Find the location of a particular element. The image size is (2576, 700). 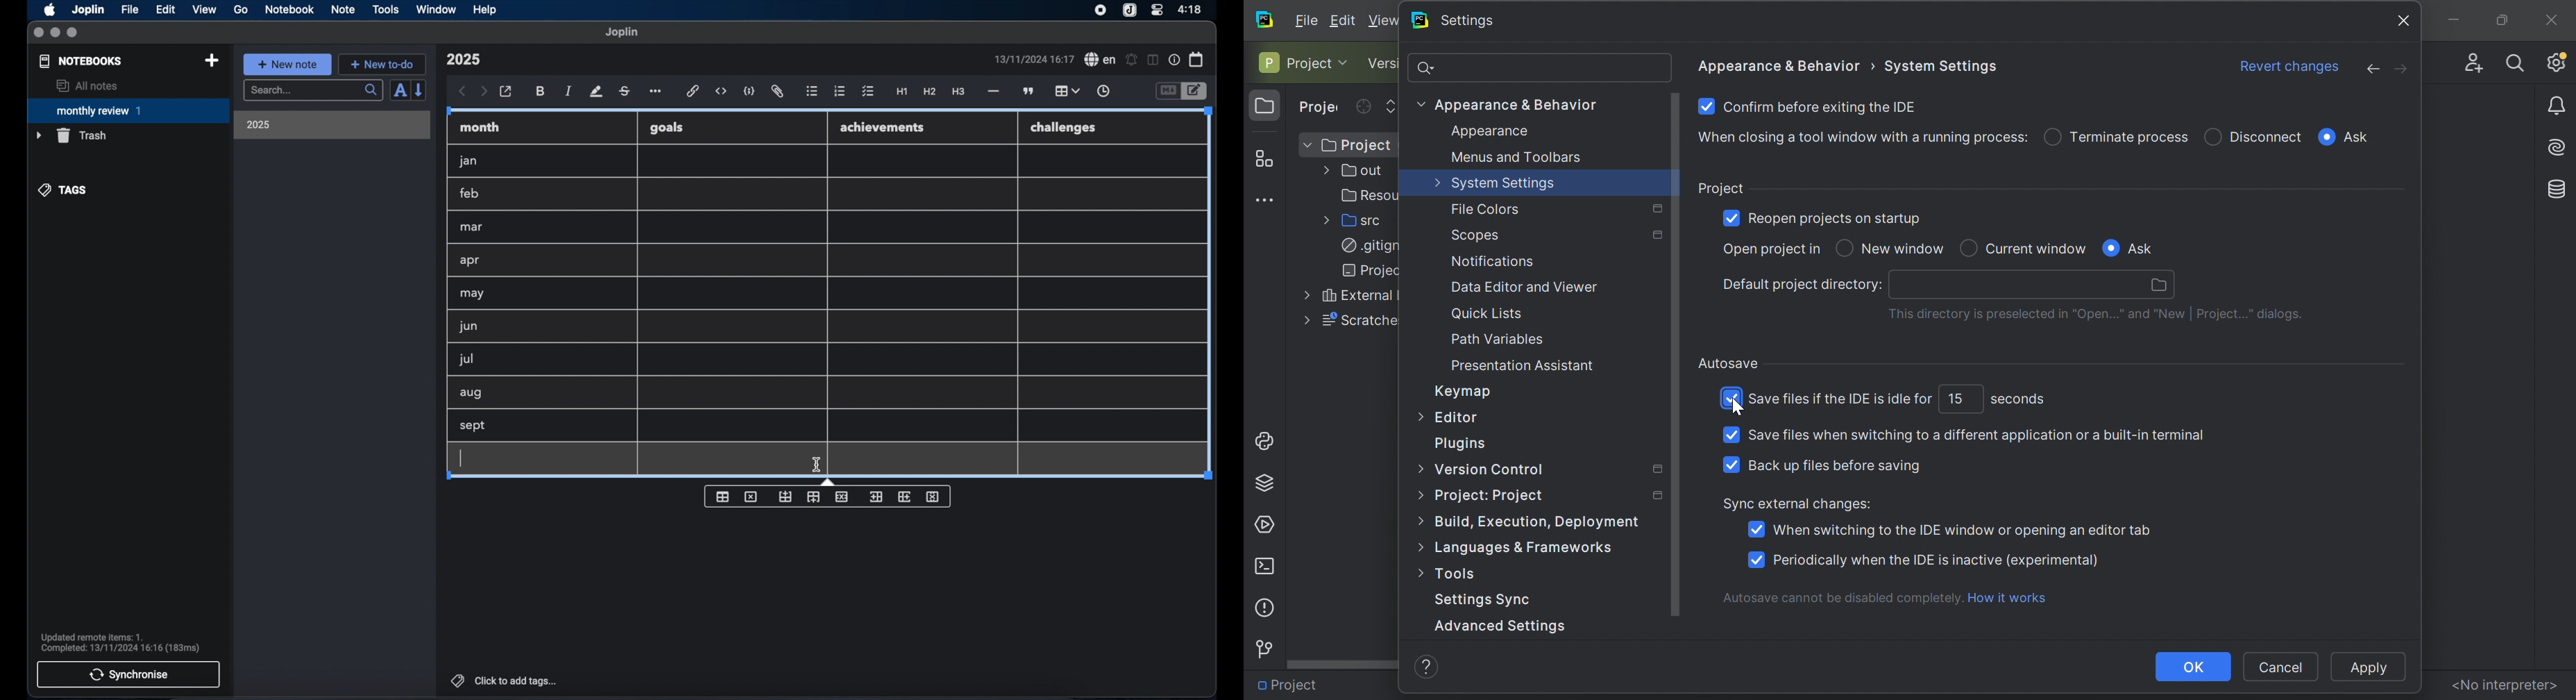

insert column after is located at coordinates (905, 496).